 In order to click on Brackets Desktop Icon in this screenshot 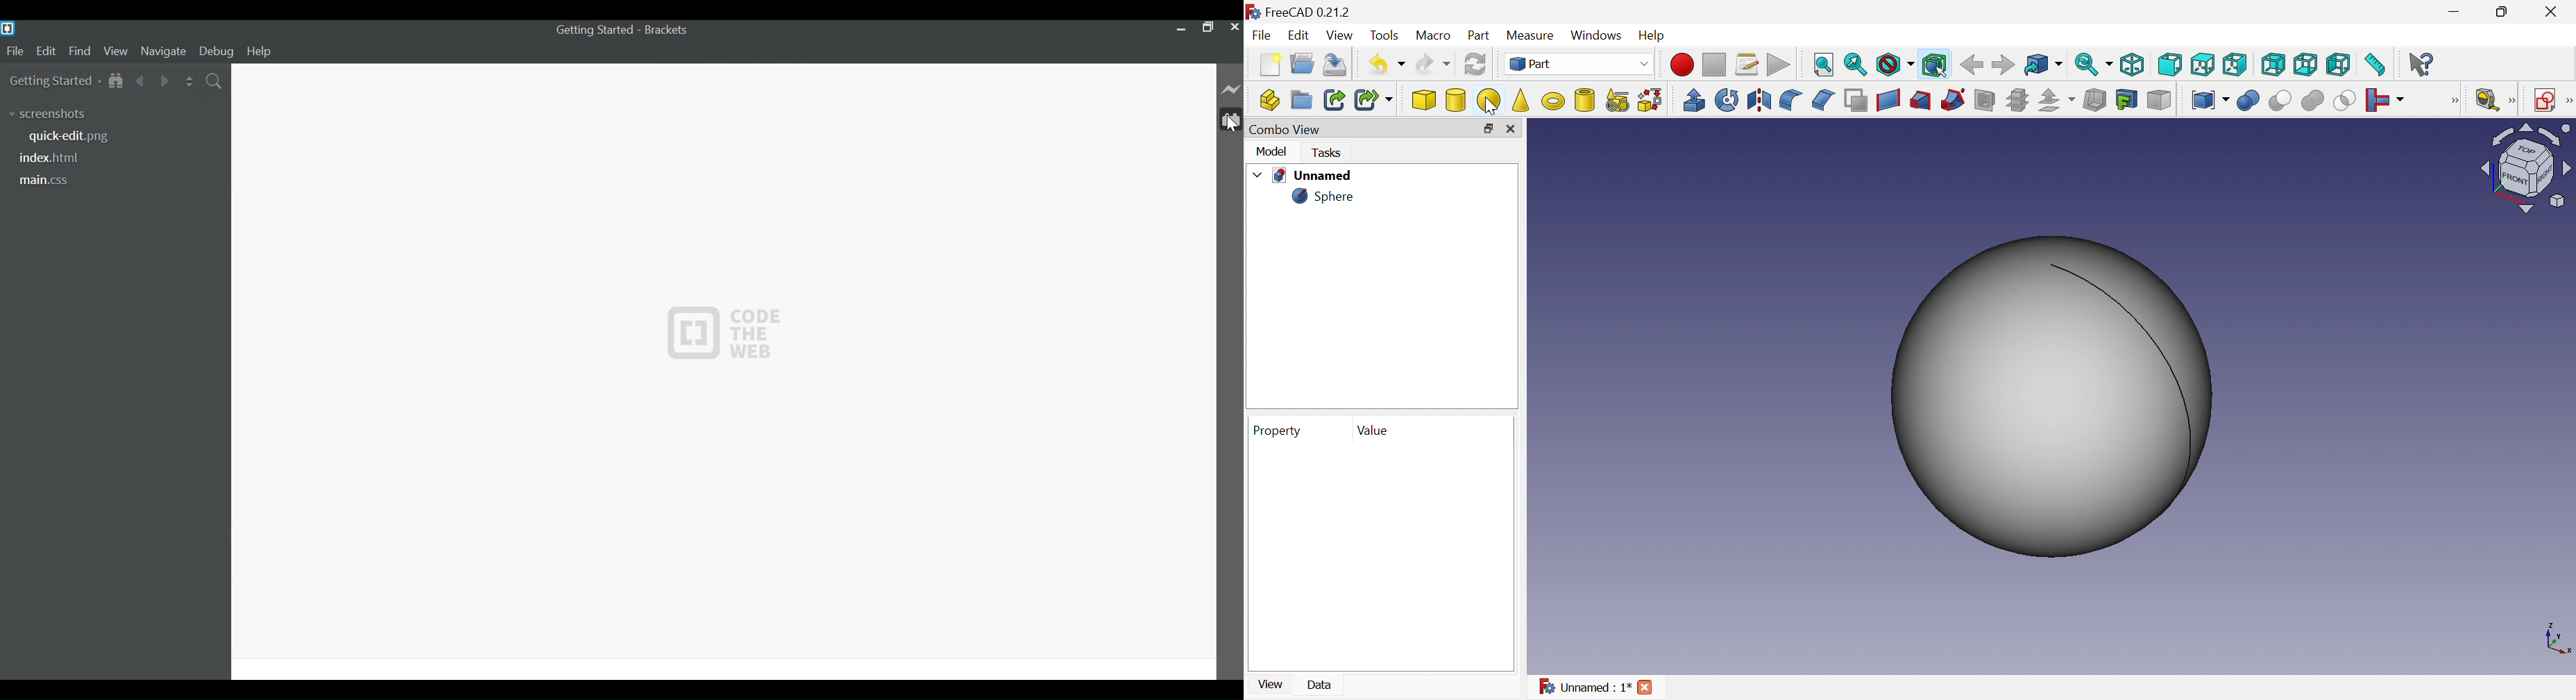, I will do `click(8, 28)`.